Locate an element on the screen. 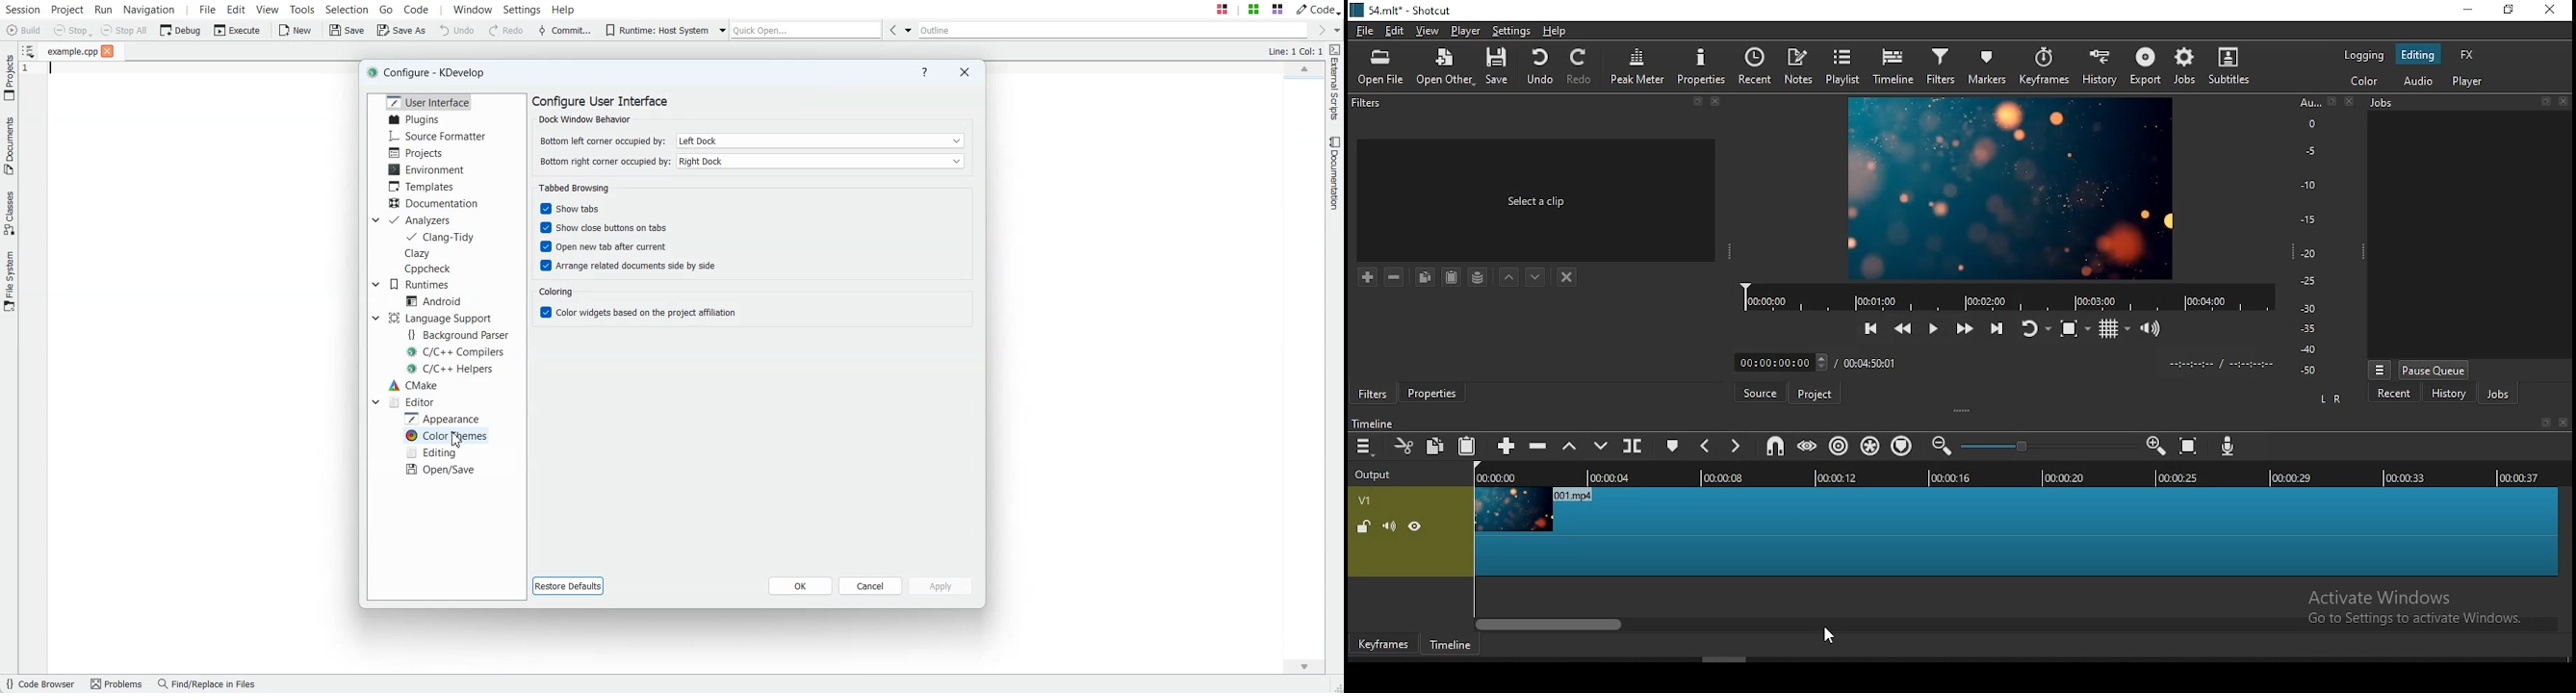 This screenshot has height=700, width=2576. 00:00:25 is located at coordinates (2175, 478).